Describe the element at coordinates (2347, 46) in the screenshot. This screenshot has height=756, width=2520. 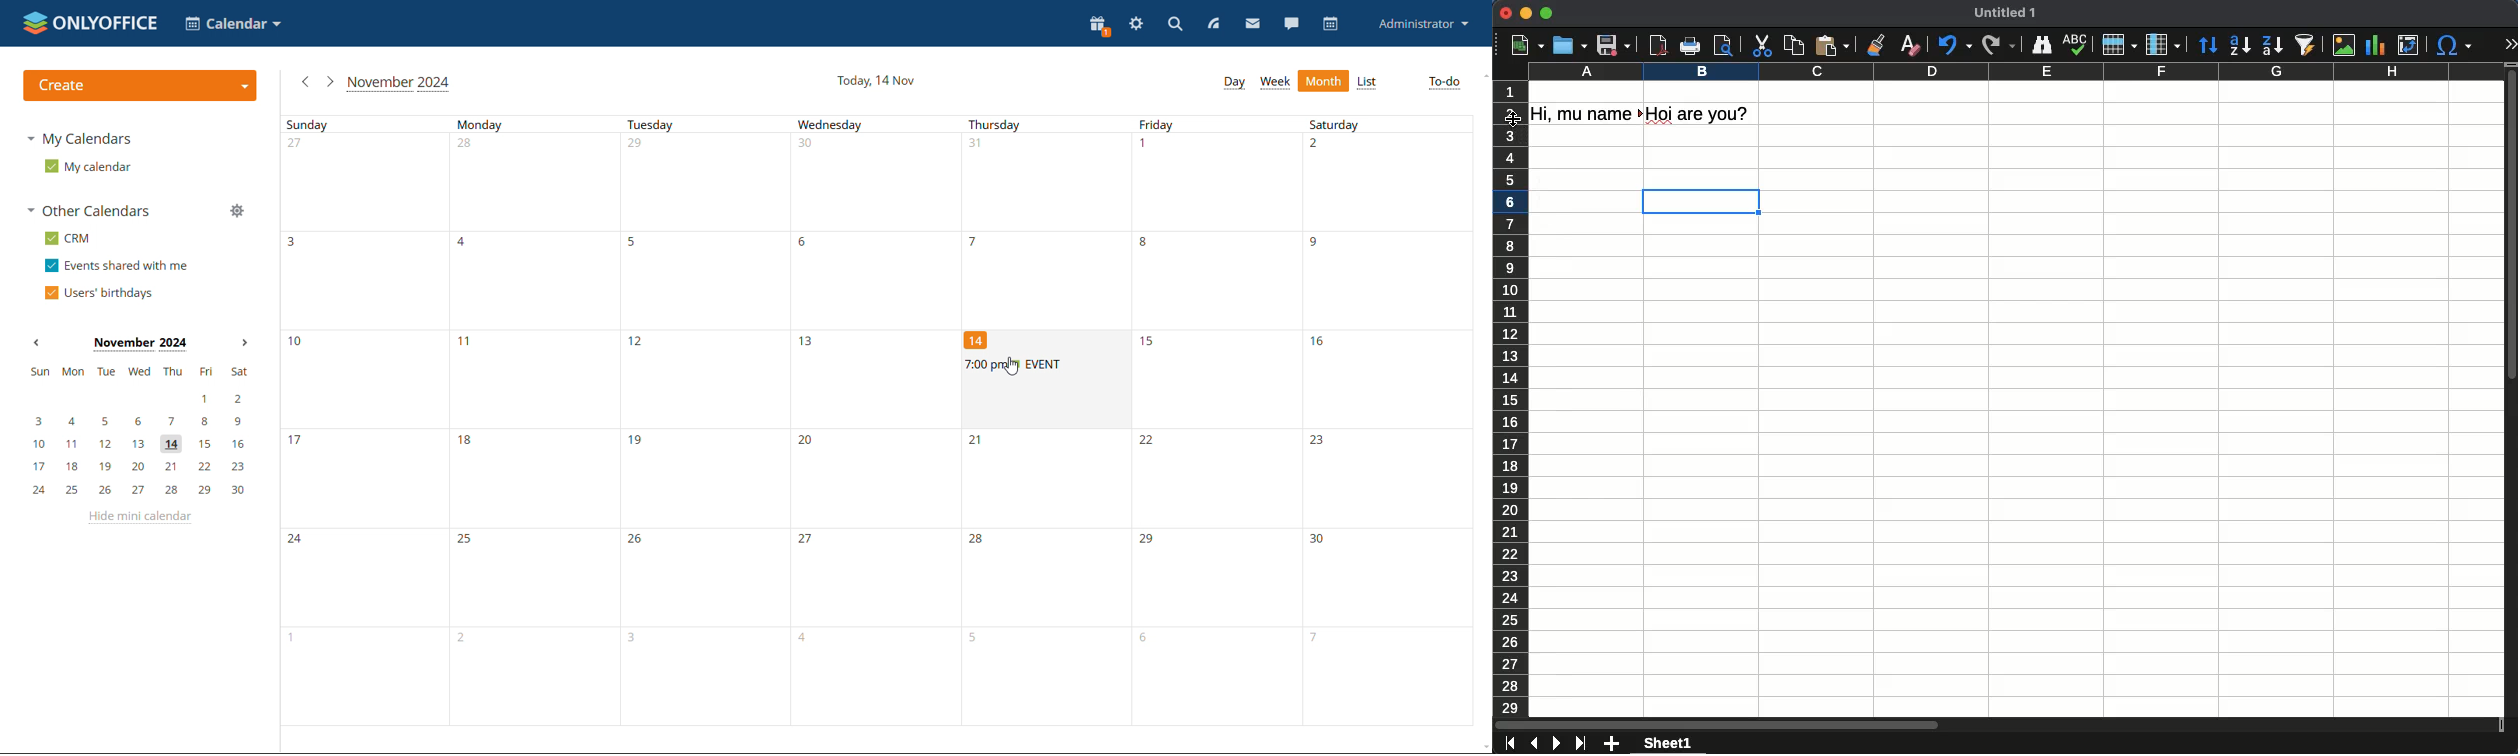
I see `image` at that location.